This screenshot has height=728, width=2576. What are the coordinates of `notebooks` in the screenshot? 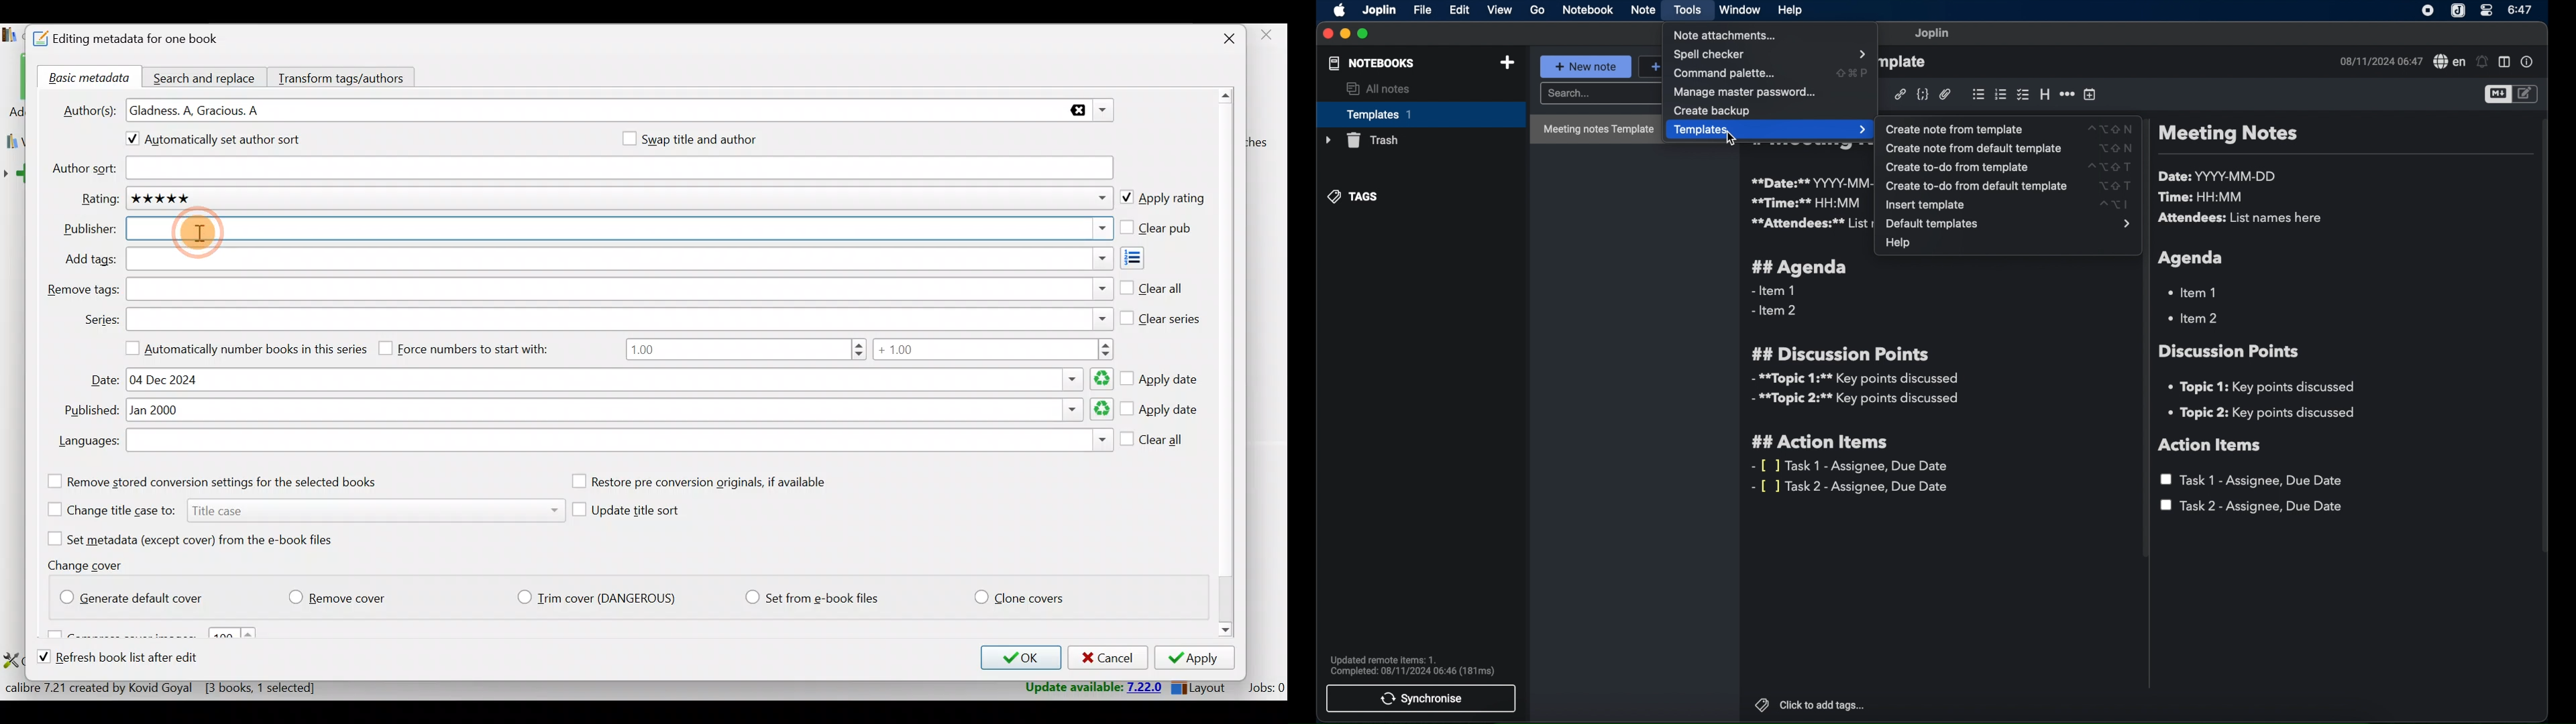 It's located at (1371, 64).